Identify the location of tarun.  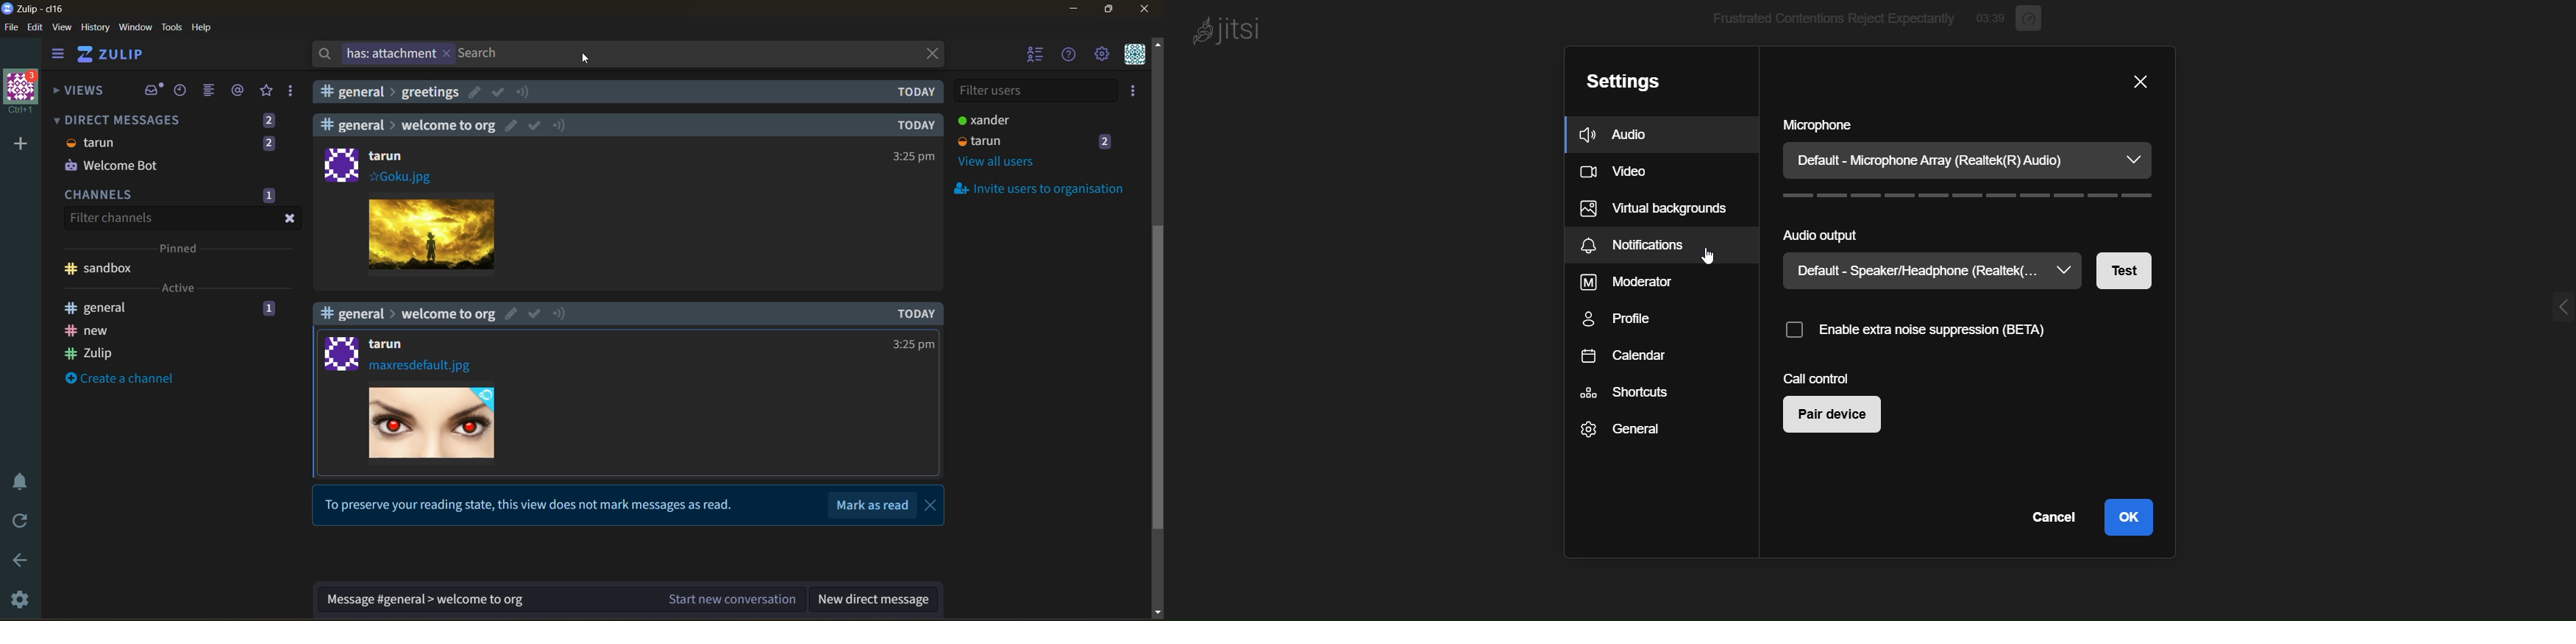
(981, 141).